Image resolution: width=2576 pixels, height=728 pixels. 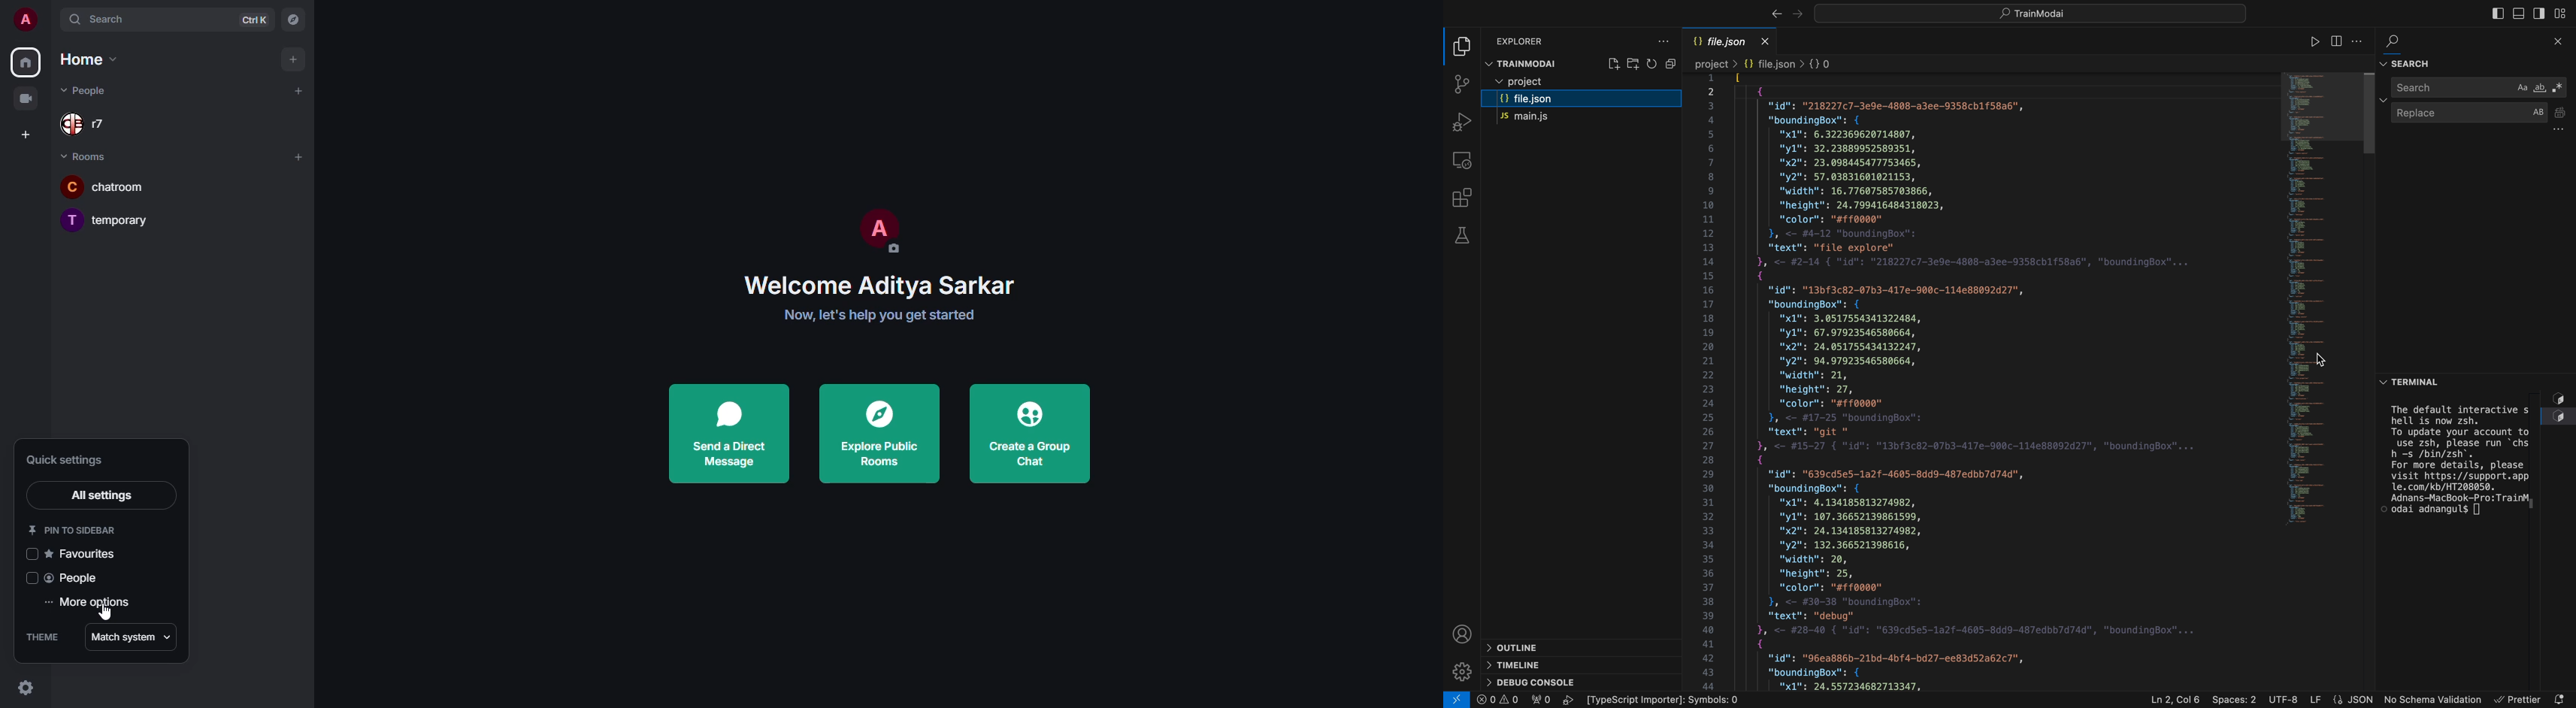 What do you see at coordinates (96, 90) in the screenshot?
I see `people` at bounding box center [96, 90].